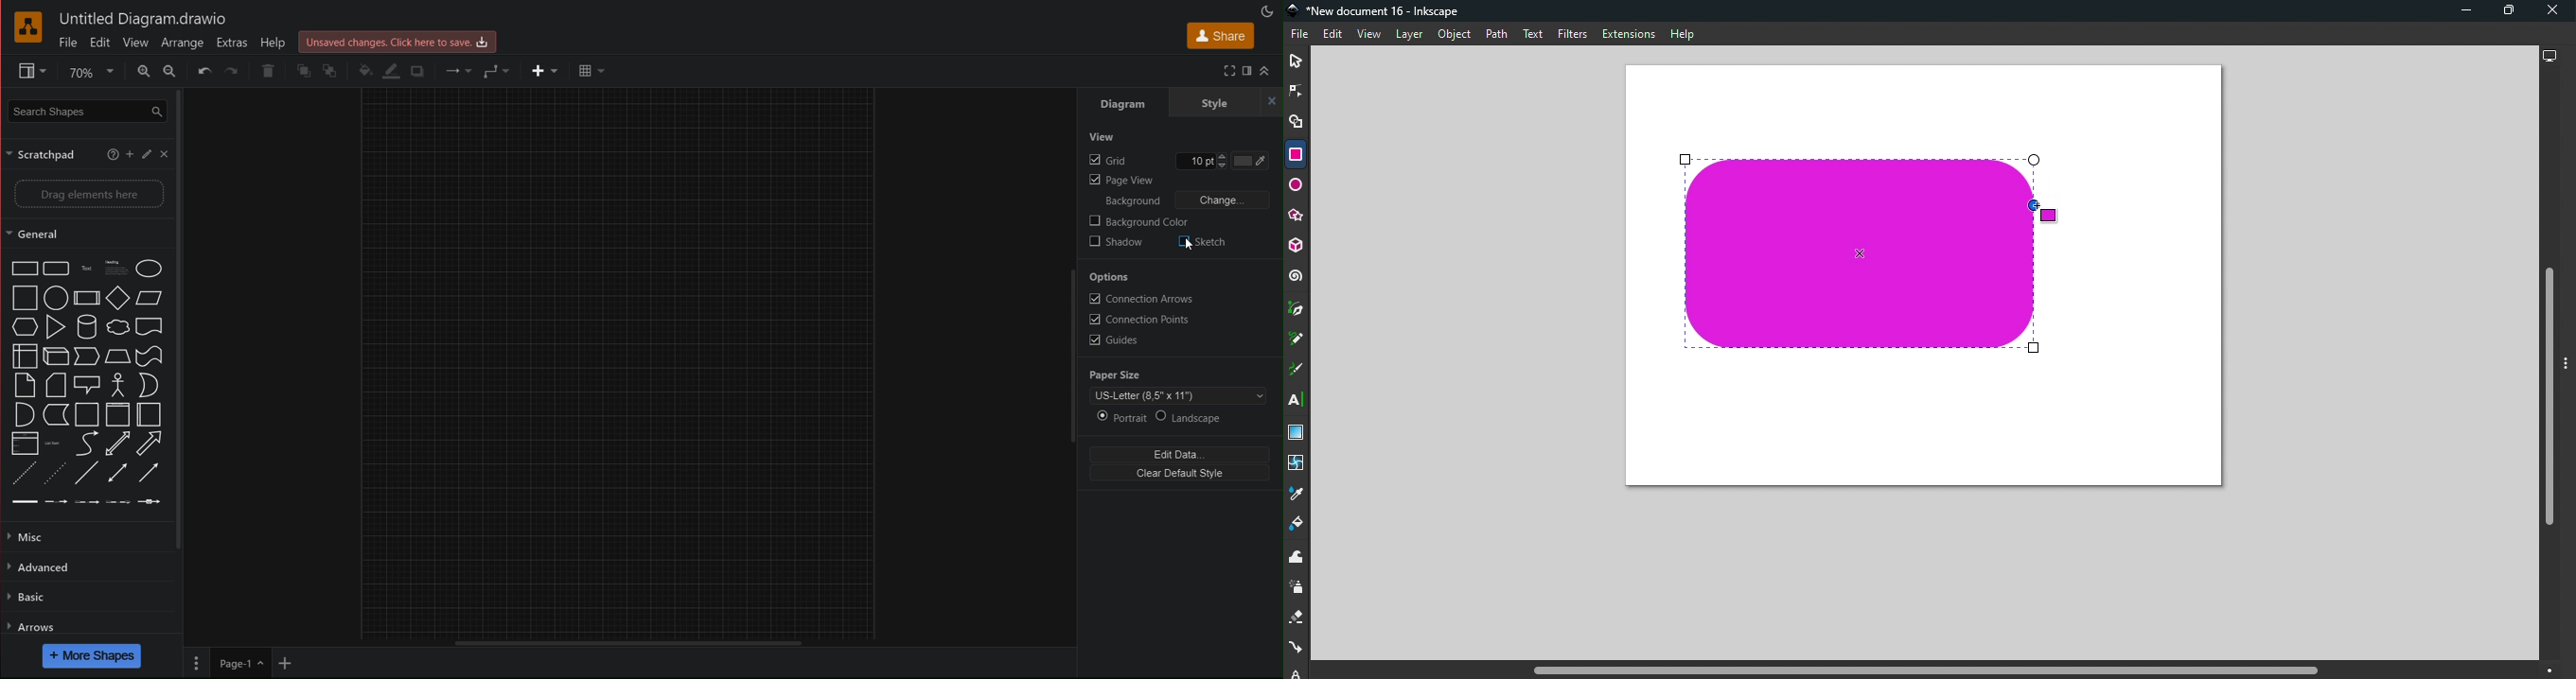  I want to click on dashed line, so click(23, 475).